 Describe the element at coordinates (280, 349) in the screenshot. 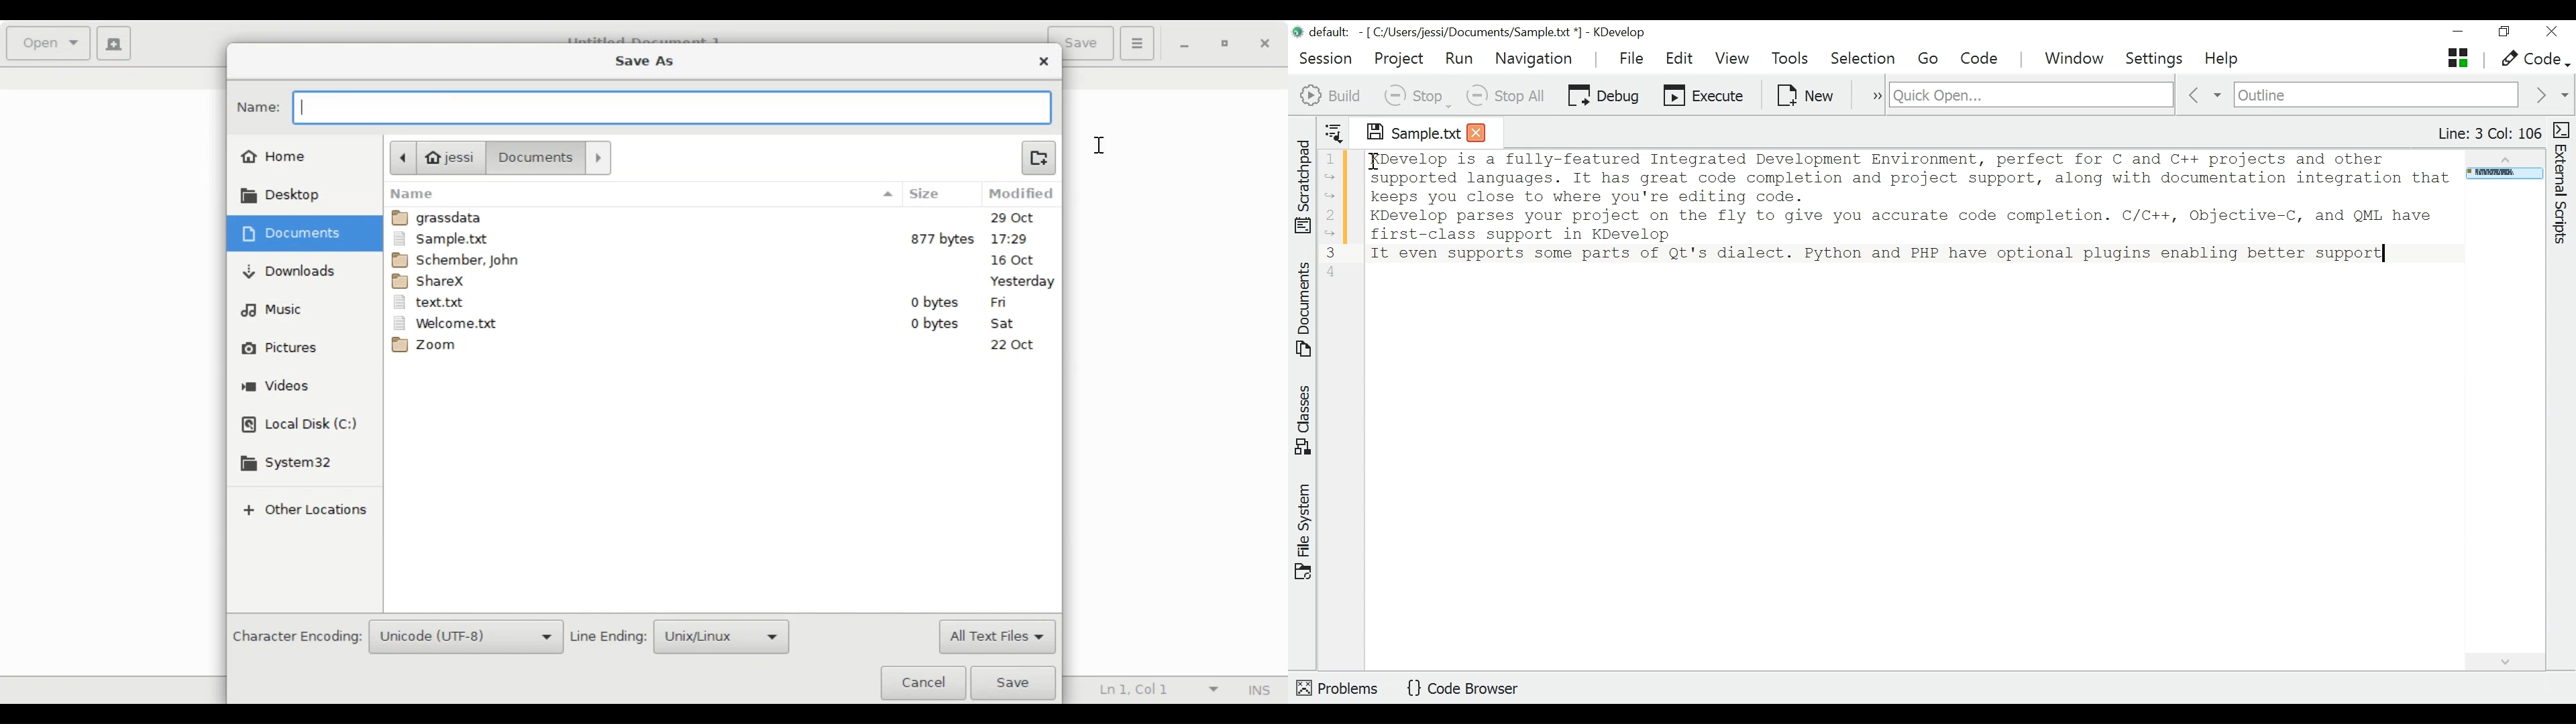

I see `Pictures` at that location.